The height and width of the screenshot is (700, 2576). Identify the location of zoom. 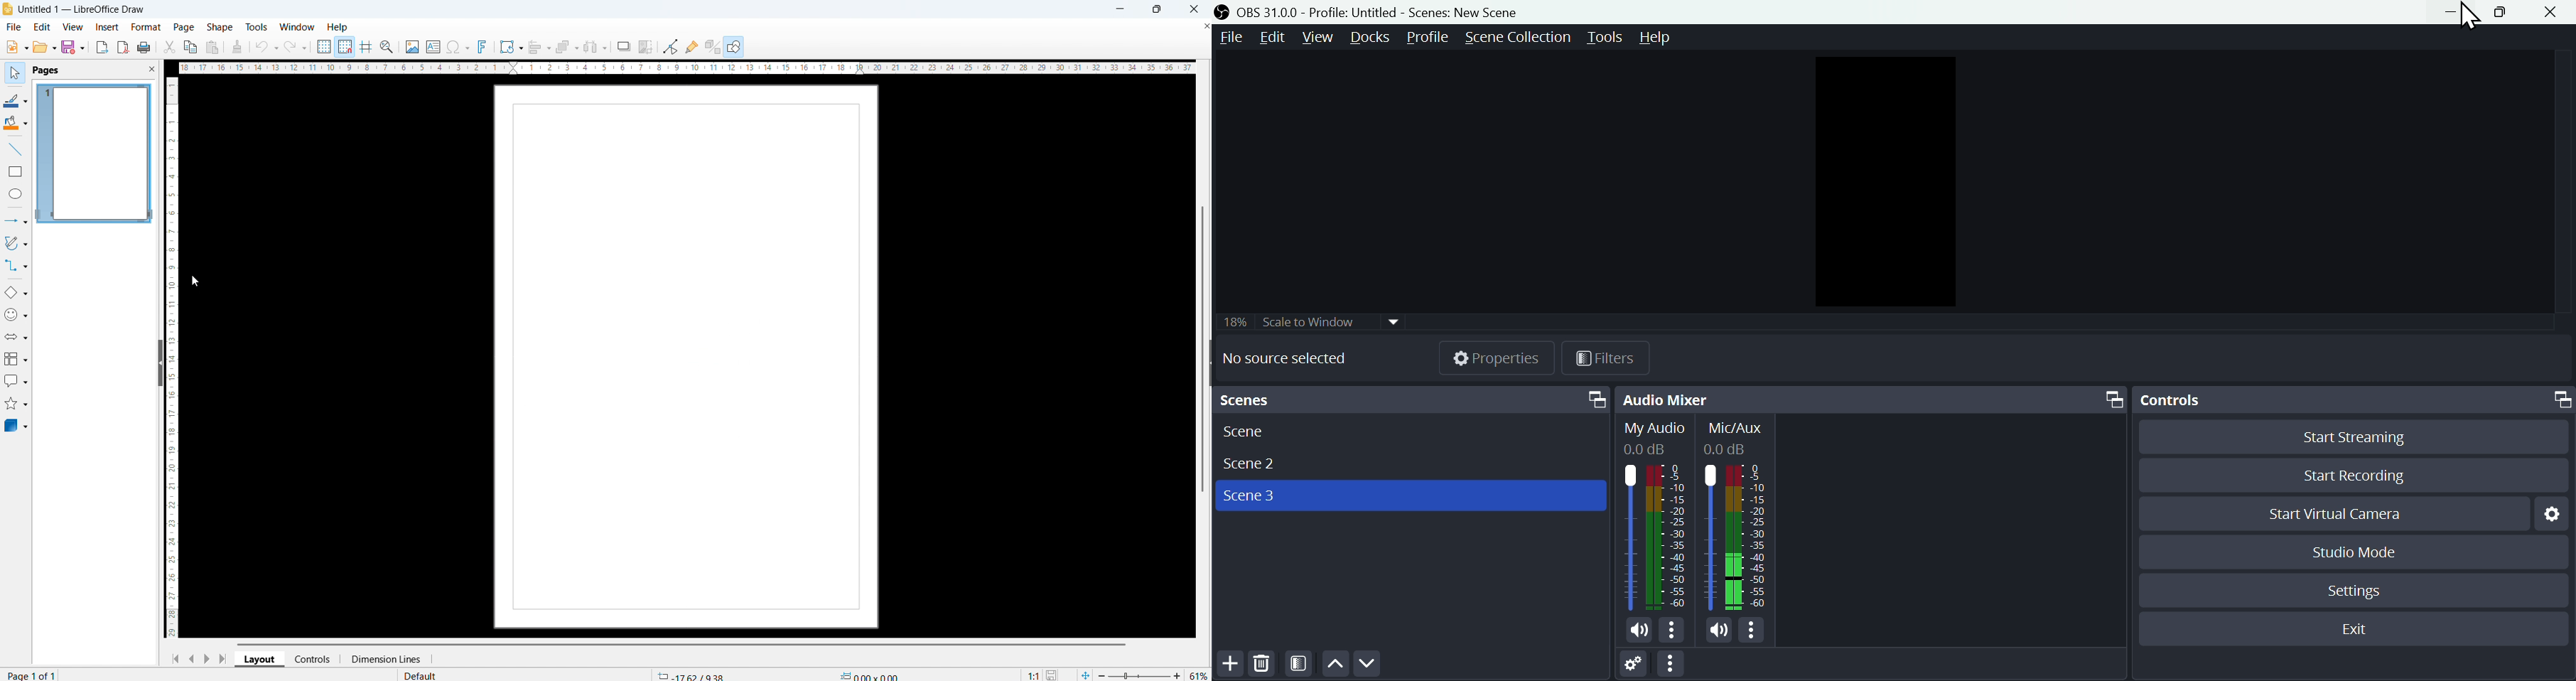
(387, 46).